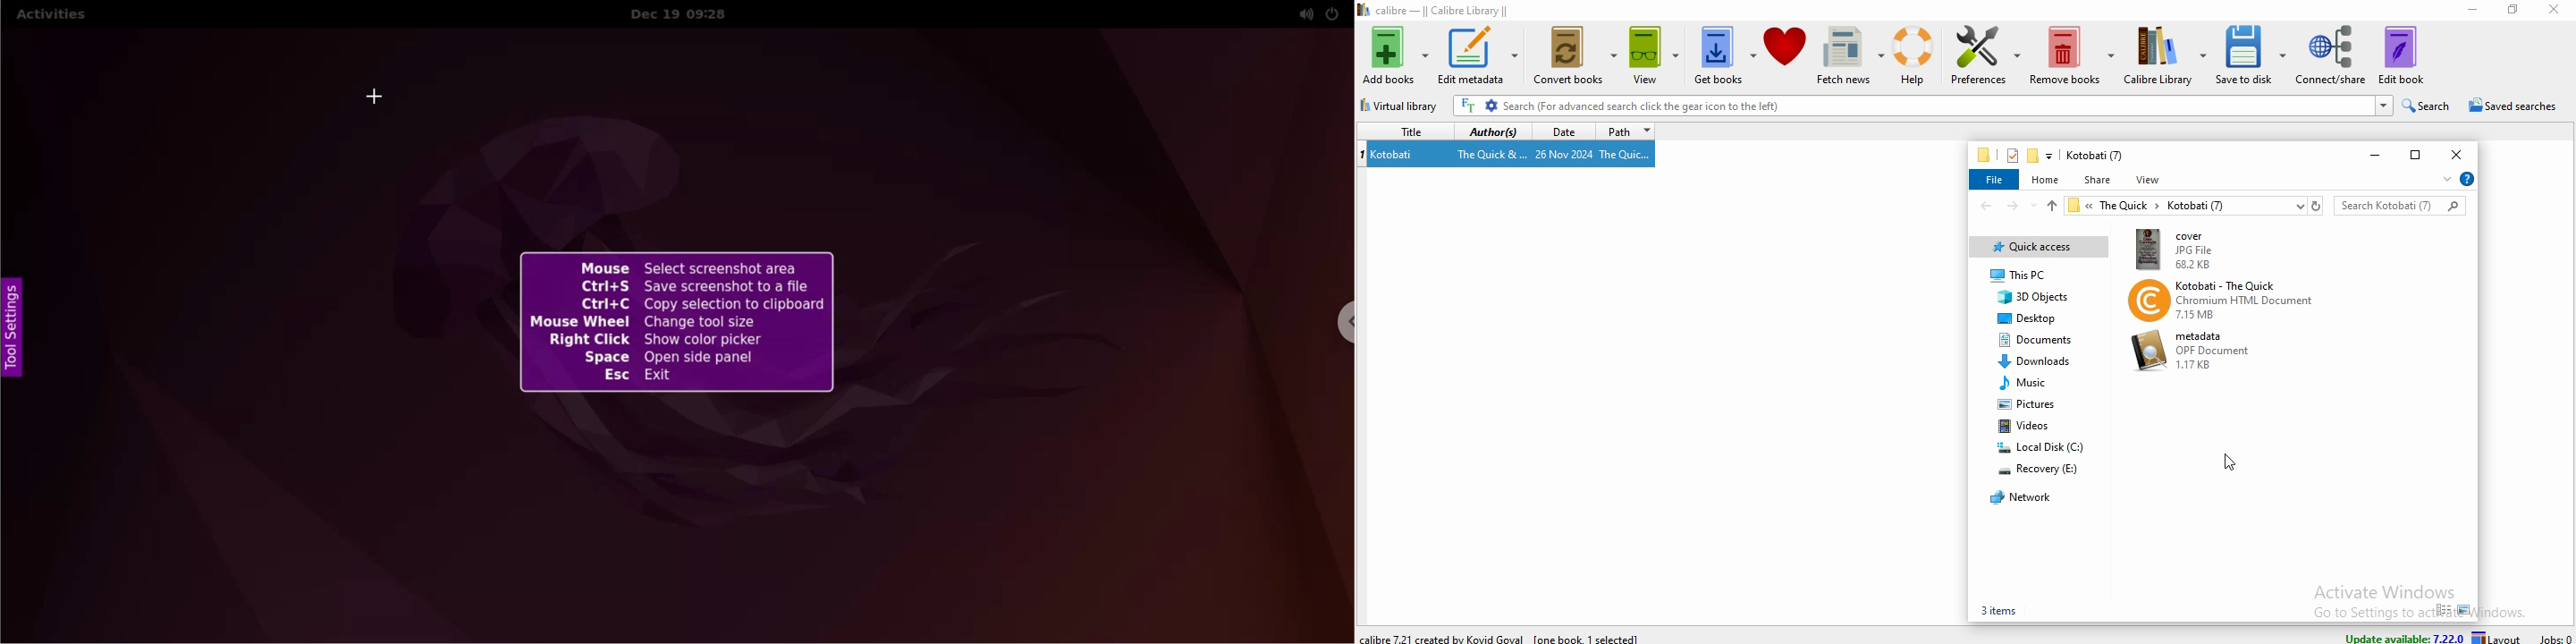 This screenshot has width=2576, height=644. What do you see at coordinates (2027, 318) in the screenshot?
I see `deskstop` at bounding box center [2027, 318].